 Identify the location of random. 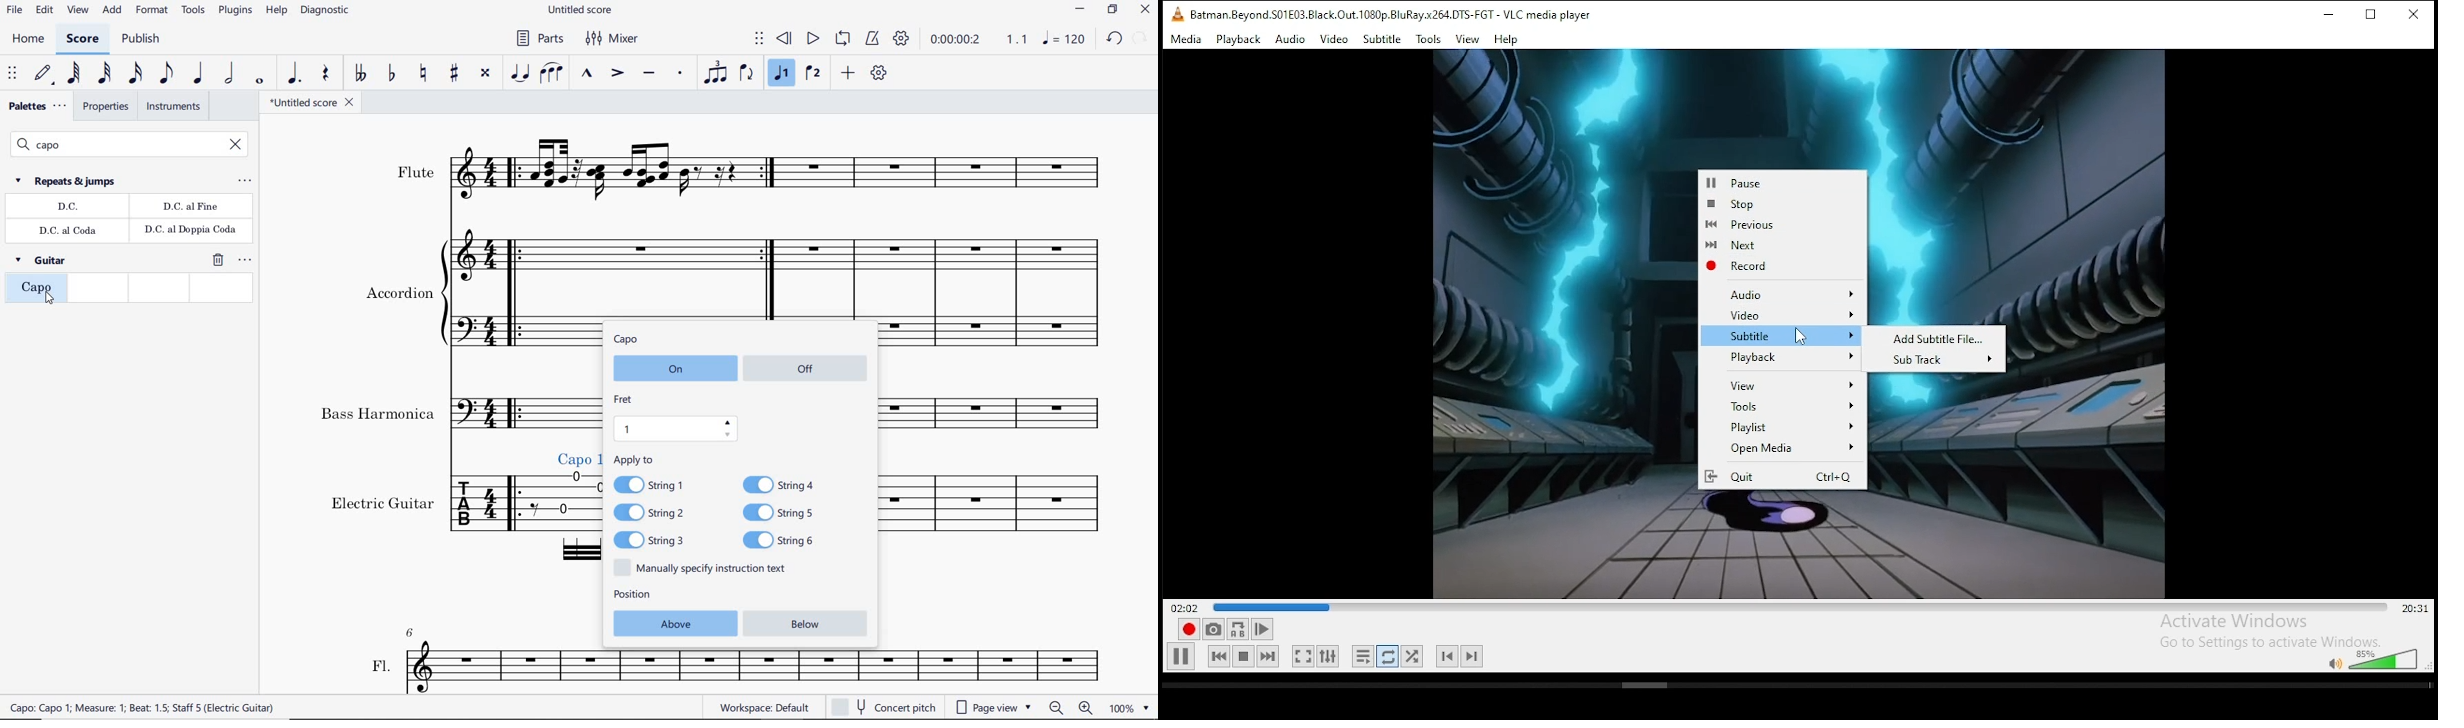
(1412, 656).